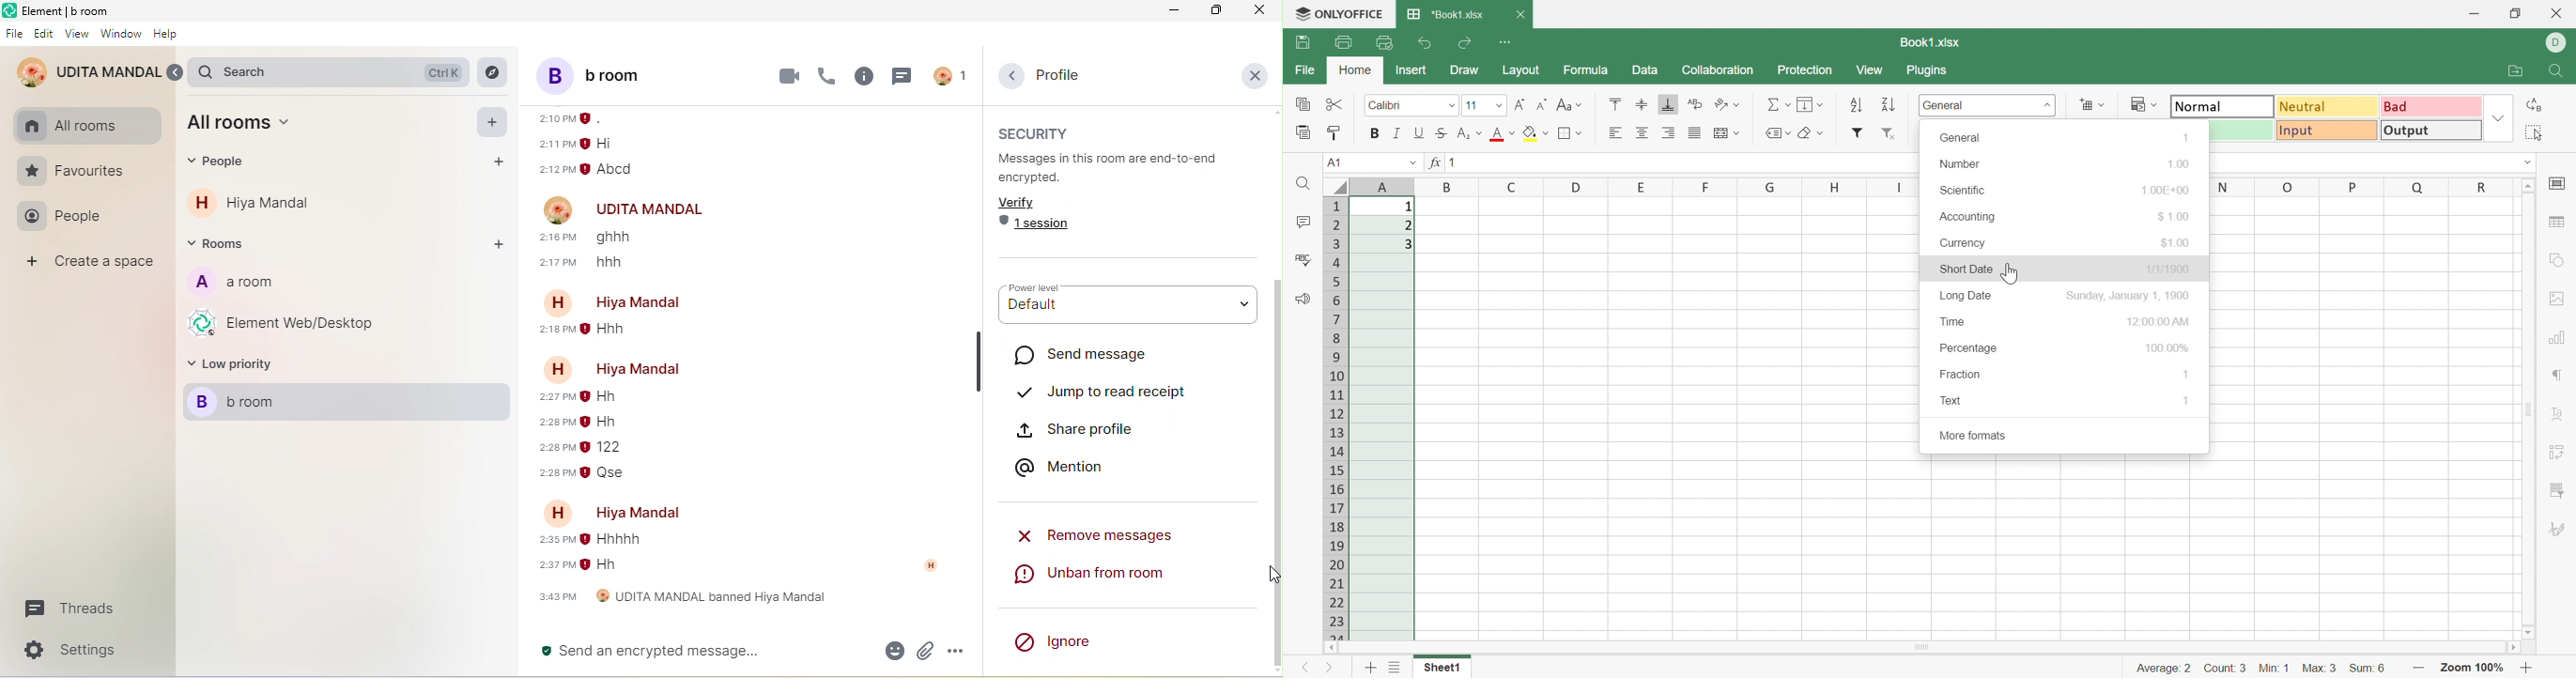  Describe the element at coordinates (789, 75) in the screenshot. I see `video call` at that location.